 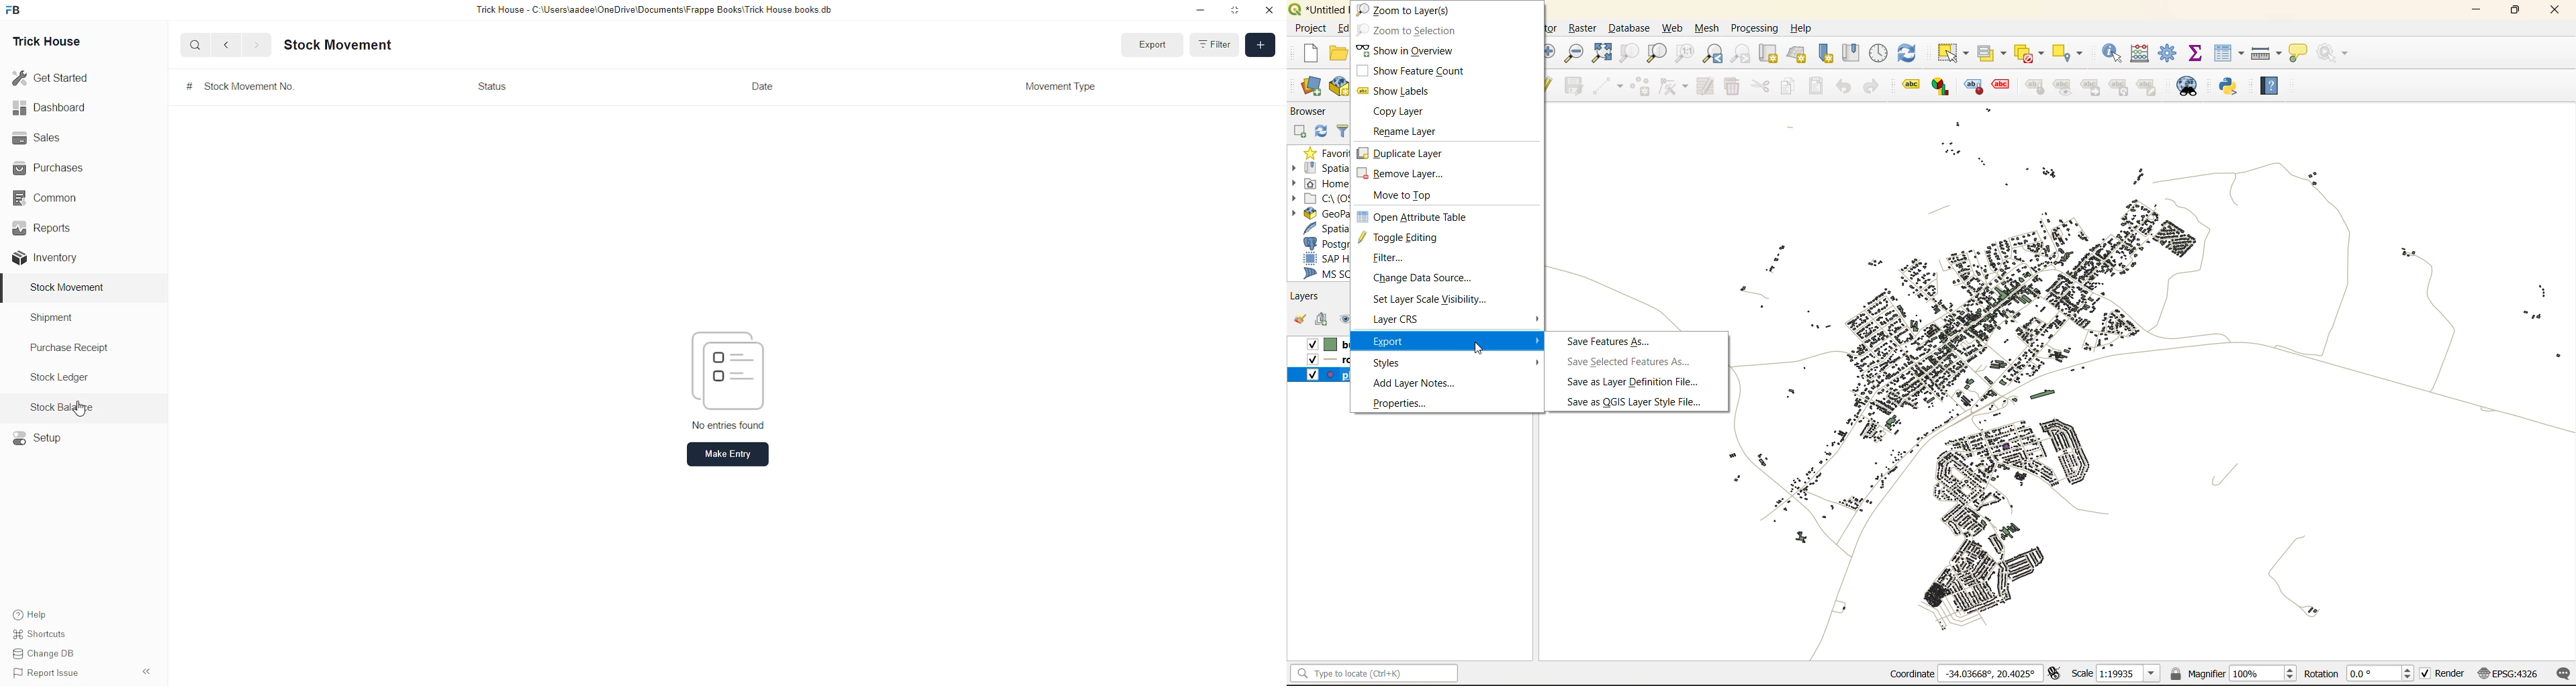 What do you see at coordinates (2065, 87) in the screenshot?
I see `show/hide labels and diagrams` at bounding box center [2065, 87].